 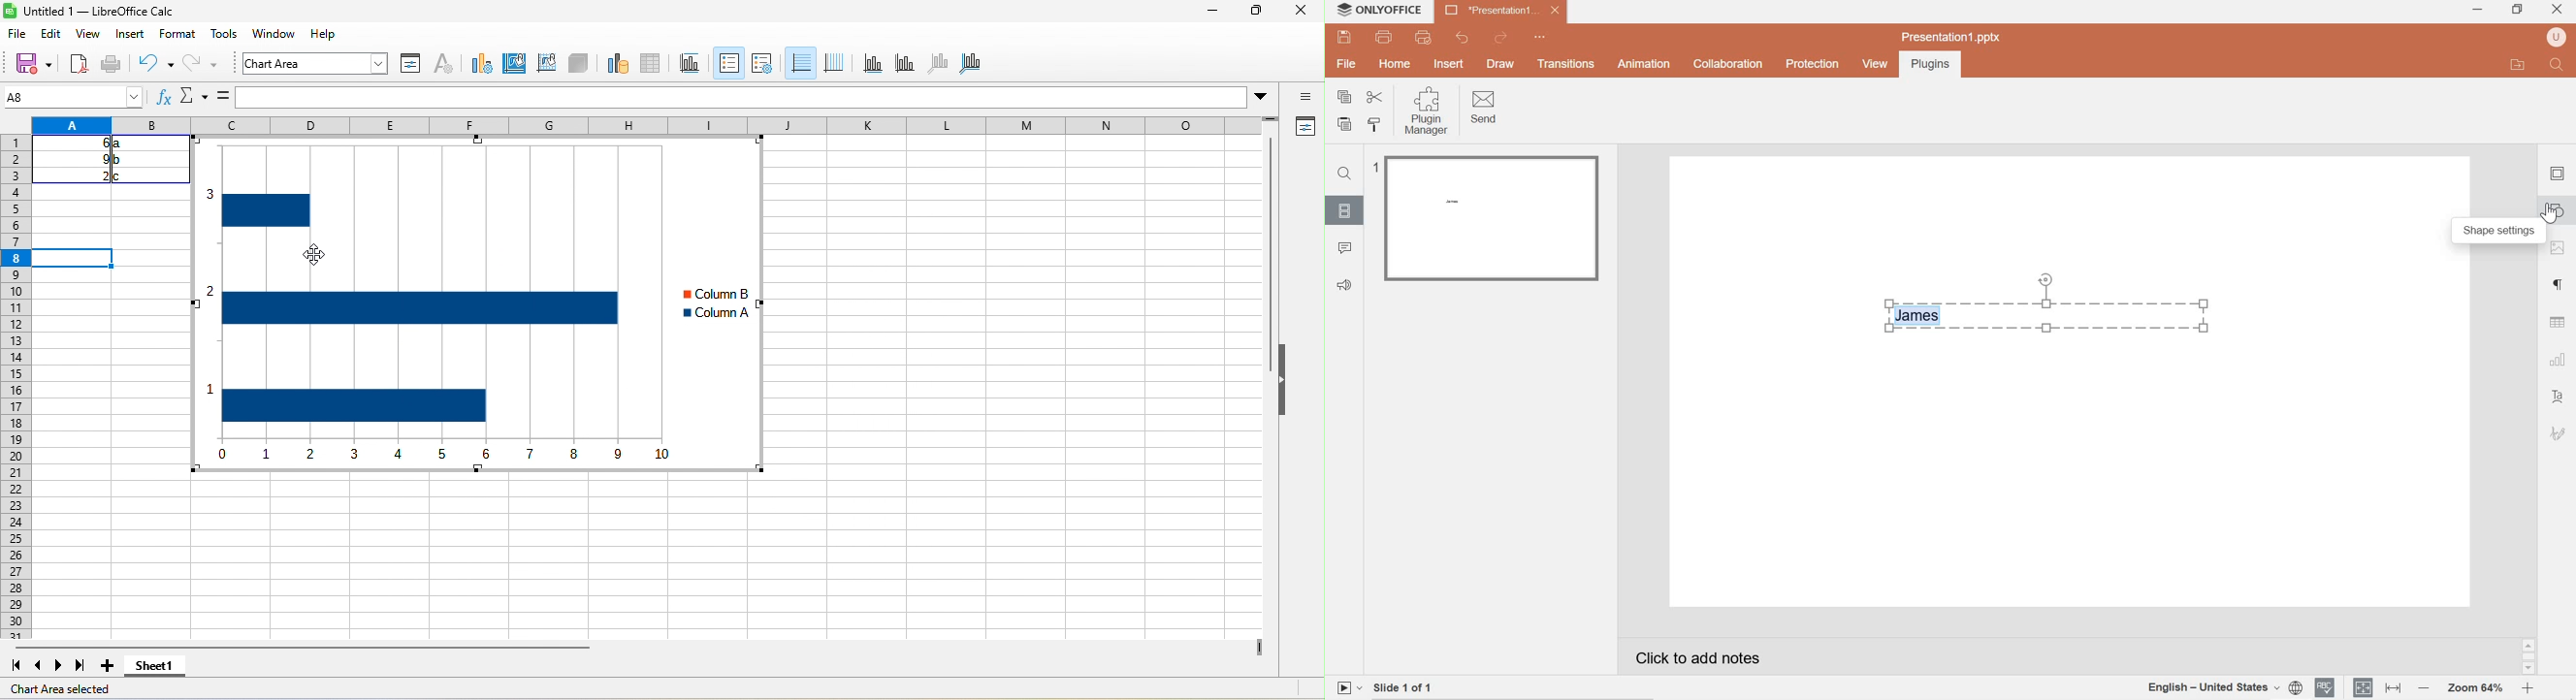 What do you see at coordinates (313, 33) in the screenshot?
I see `data` at bounding box center [313, 33].